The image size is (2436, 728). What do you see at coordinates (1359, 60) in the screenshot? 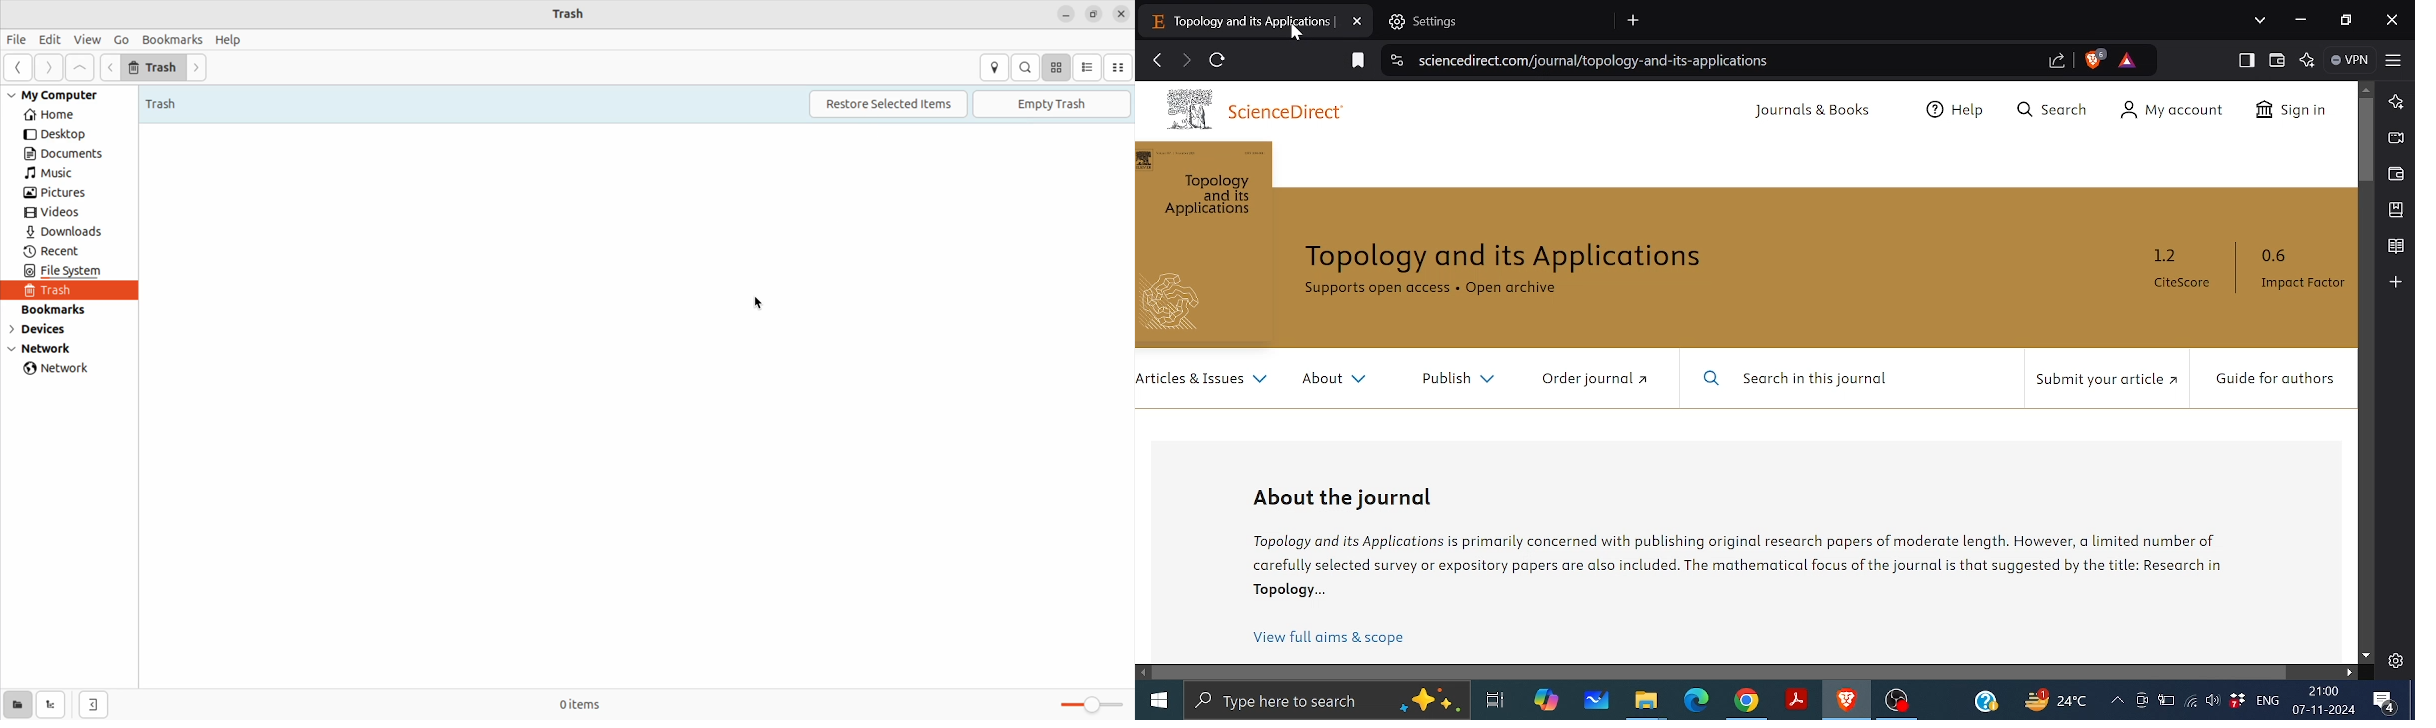
I see `Add bookmark` at bounding box center [1359, 60].